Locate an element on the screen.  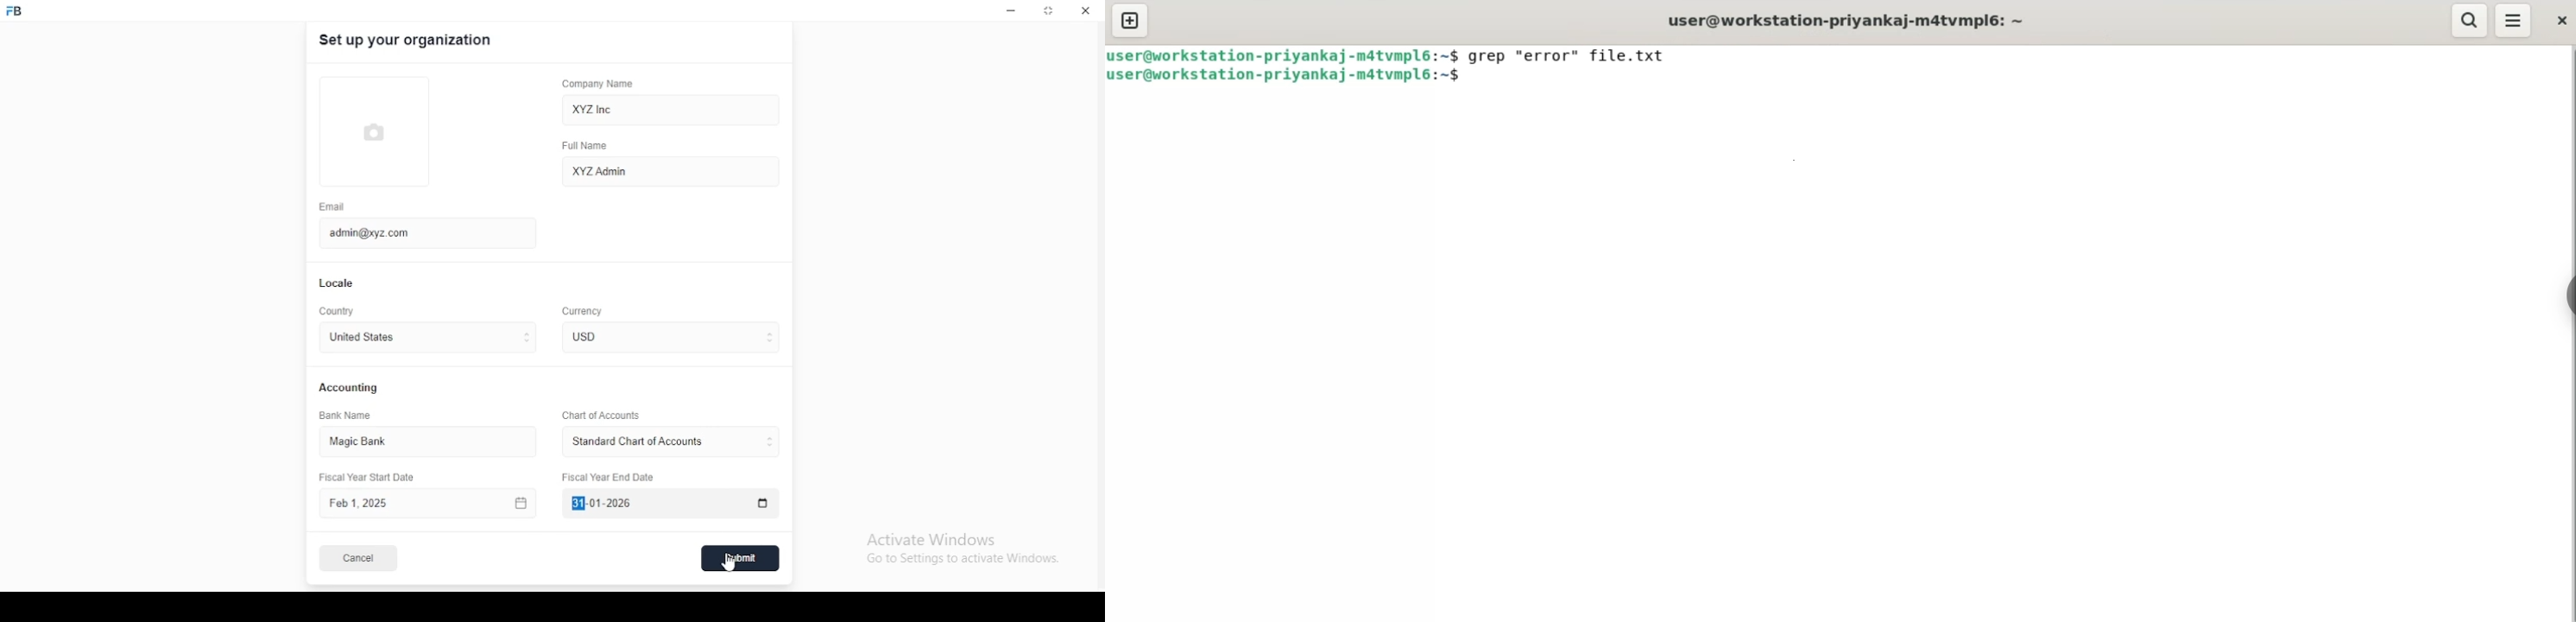
search is located at coordinates (2469, 21).